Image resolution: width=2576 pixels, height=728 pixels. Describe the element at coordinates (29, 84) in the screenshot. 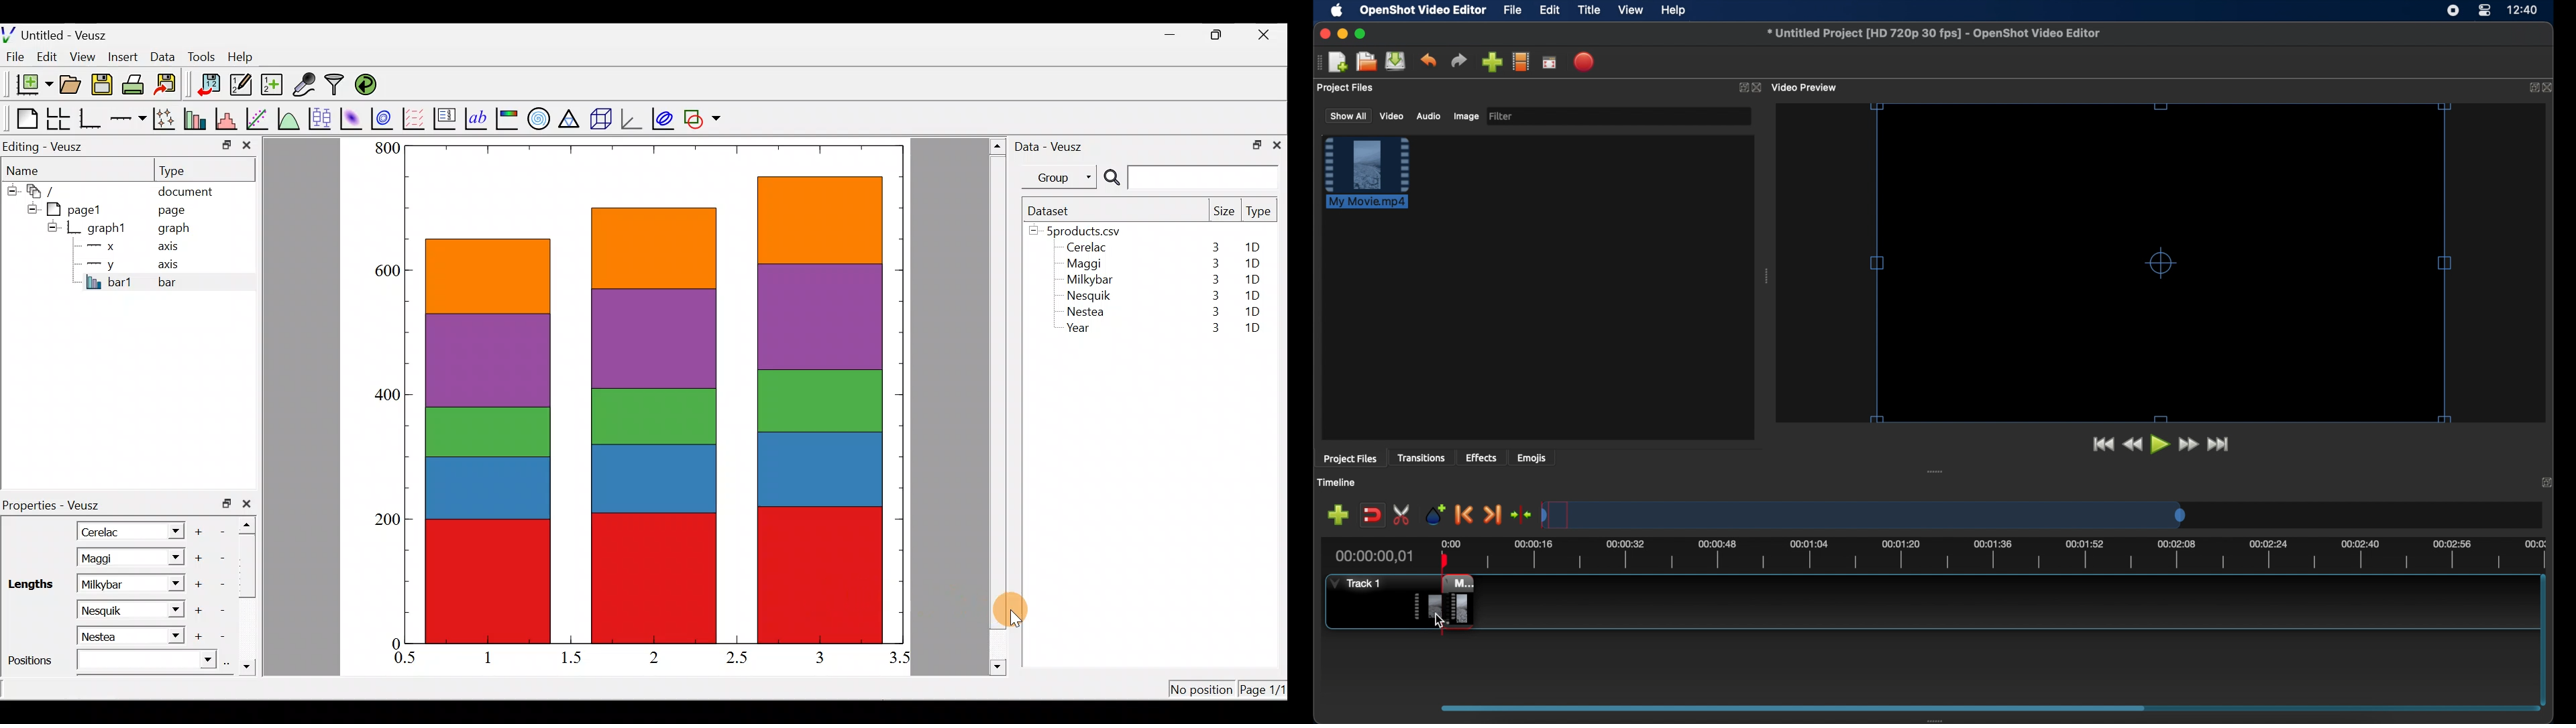

I see `New document` at that location.